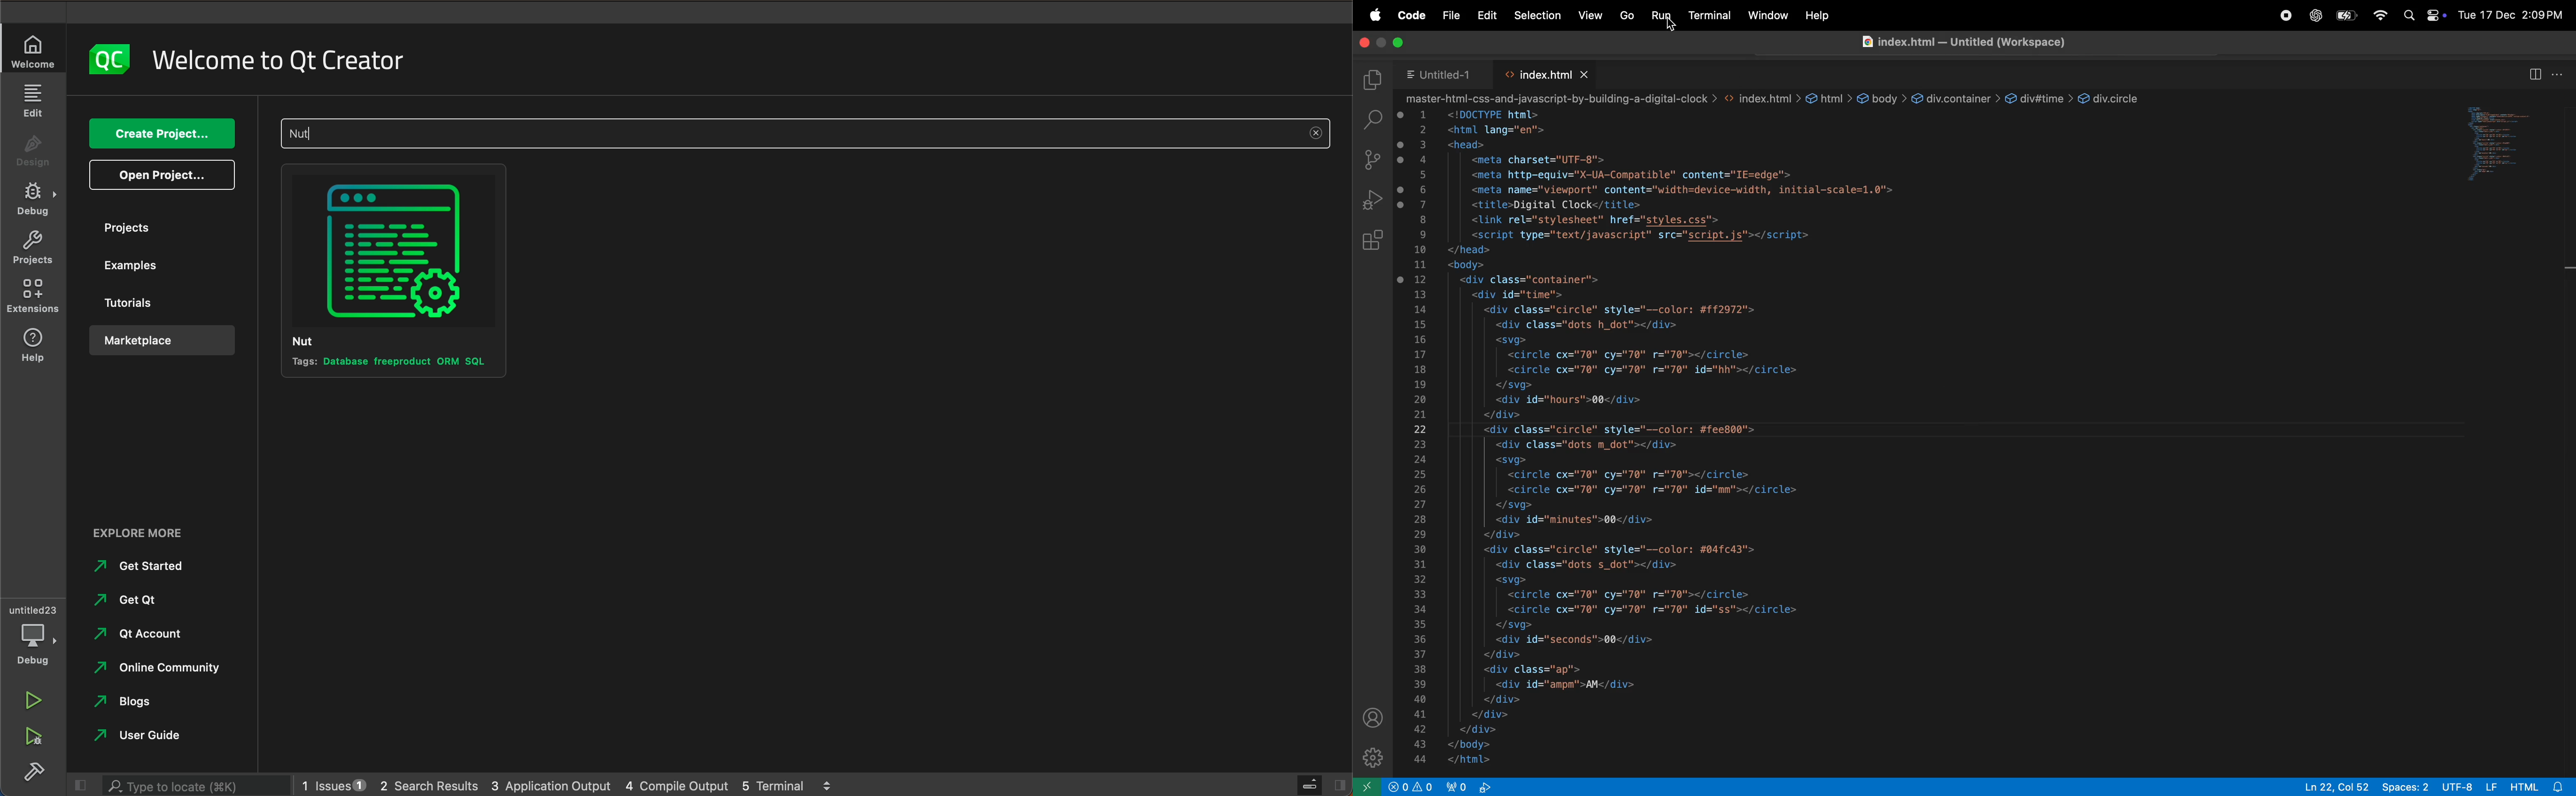 The image size is (2576, 812). What do you see at coordinates (157, 304) in the screenshot?
I see `tutorials` at bounding box center [157, 304].